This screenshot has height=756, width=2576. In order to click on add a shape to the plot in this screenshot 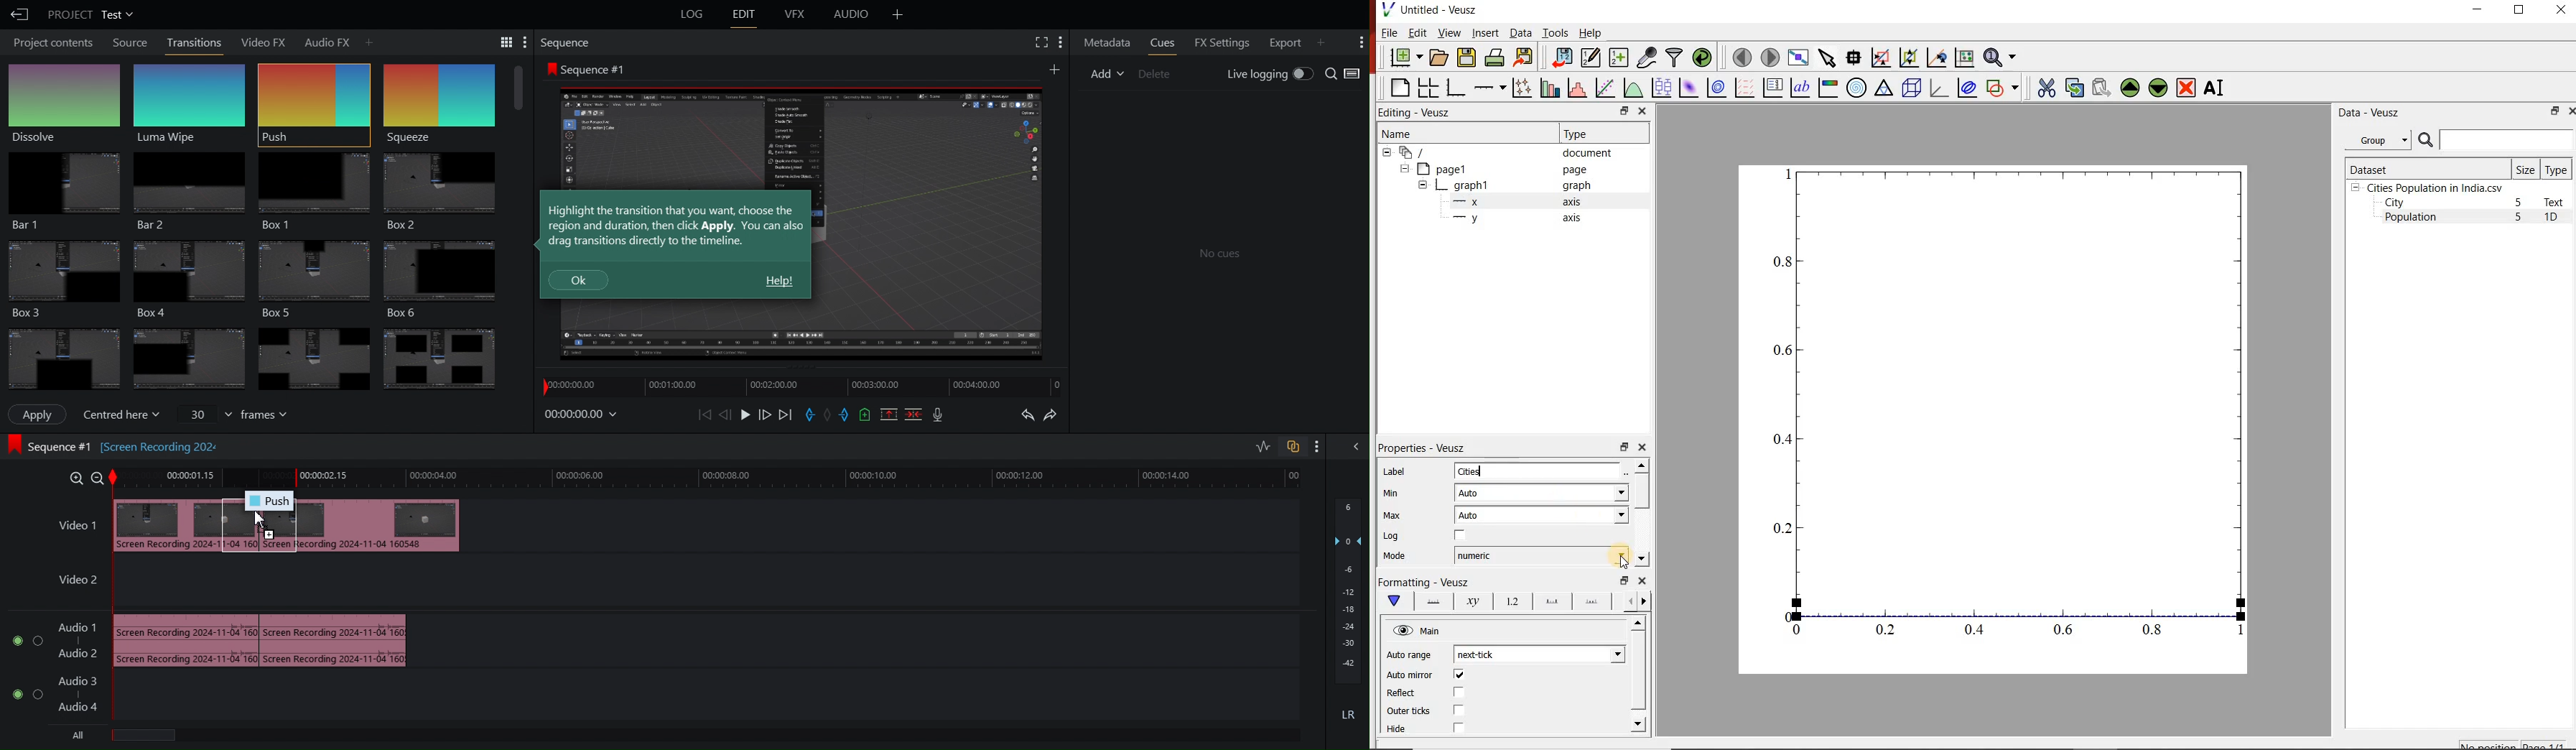, I will do `click(2003, 87)`.